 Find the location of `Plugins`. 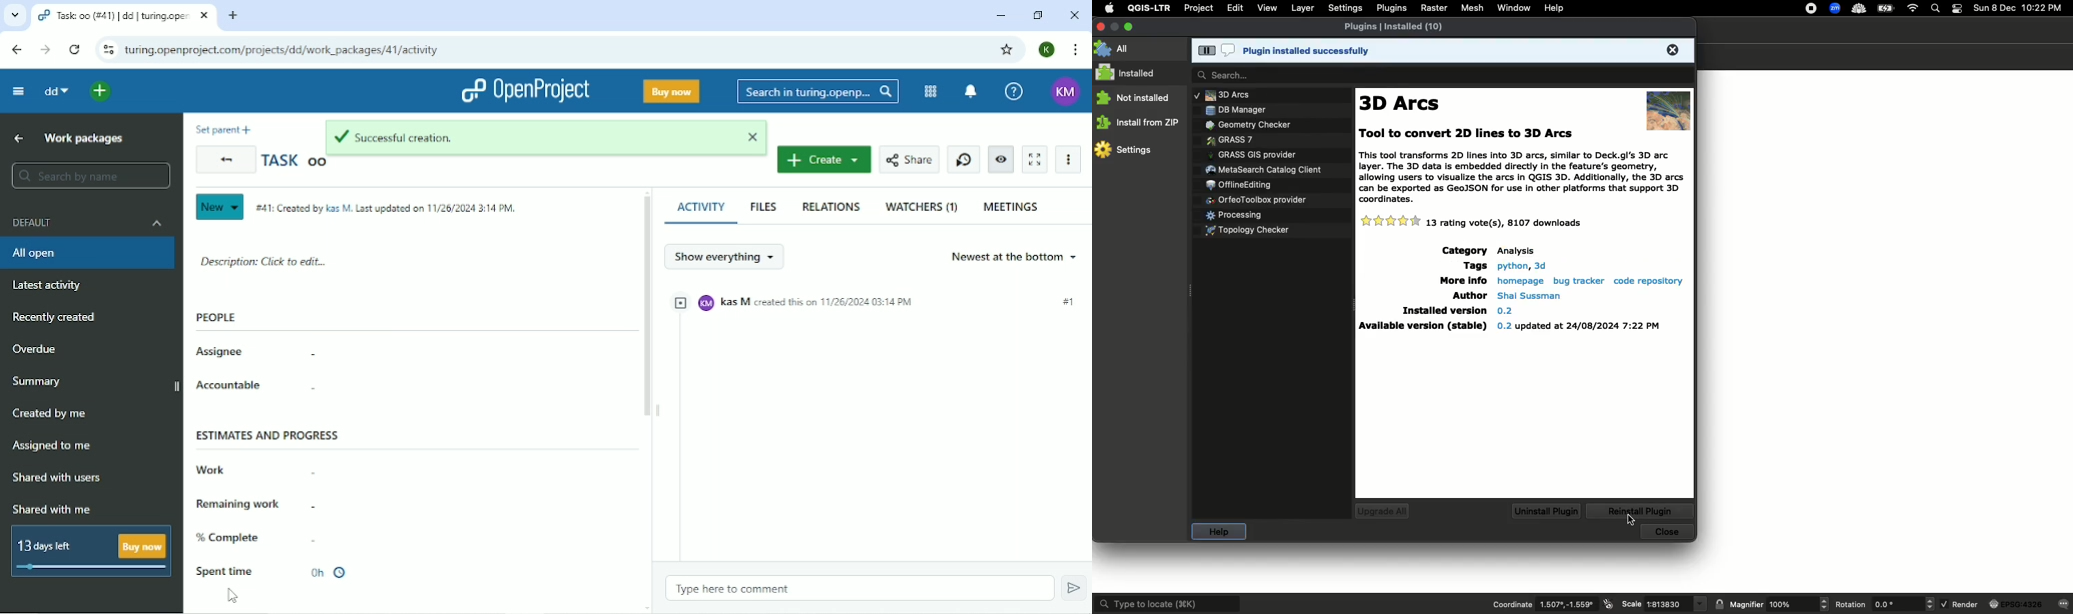

Plugins is located at coordinates (1273, 108).